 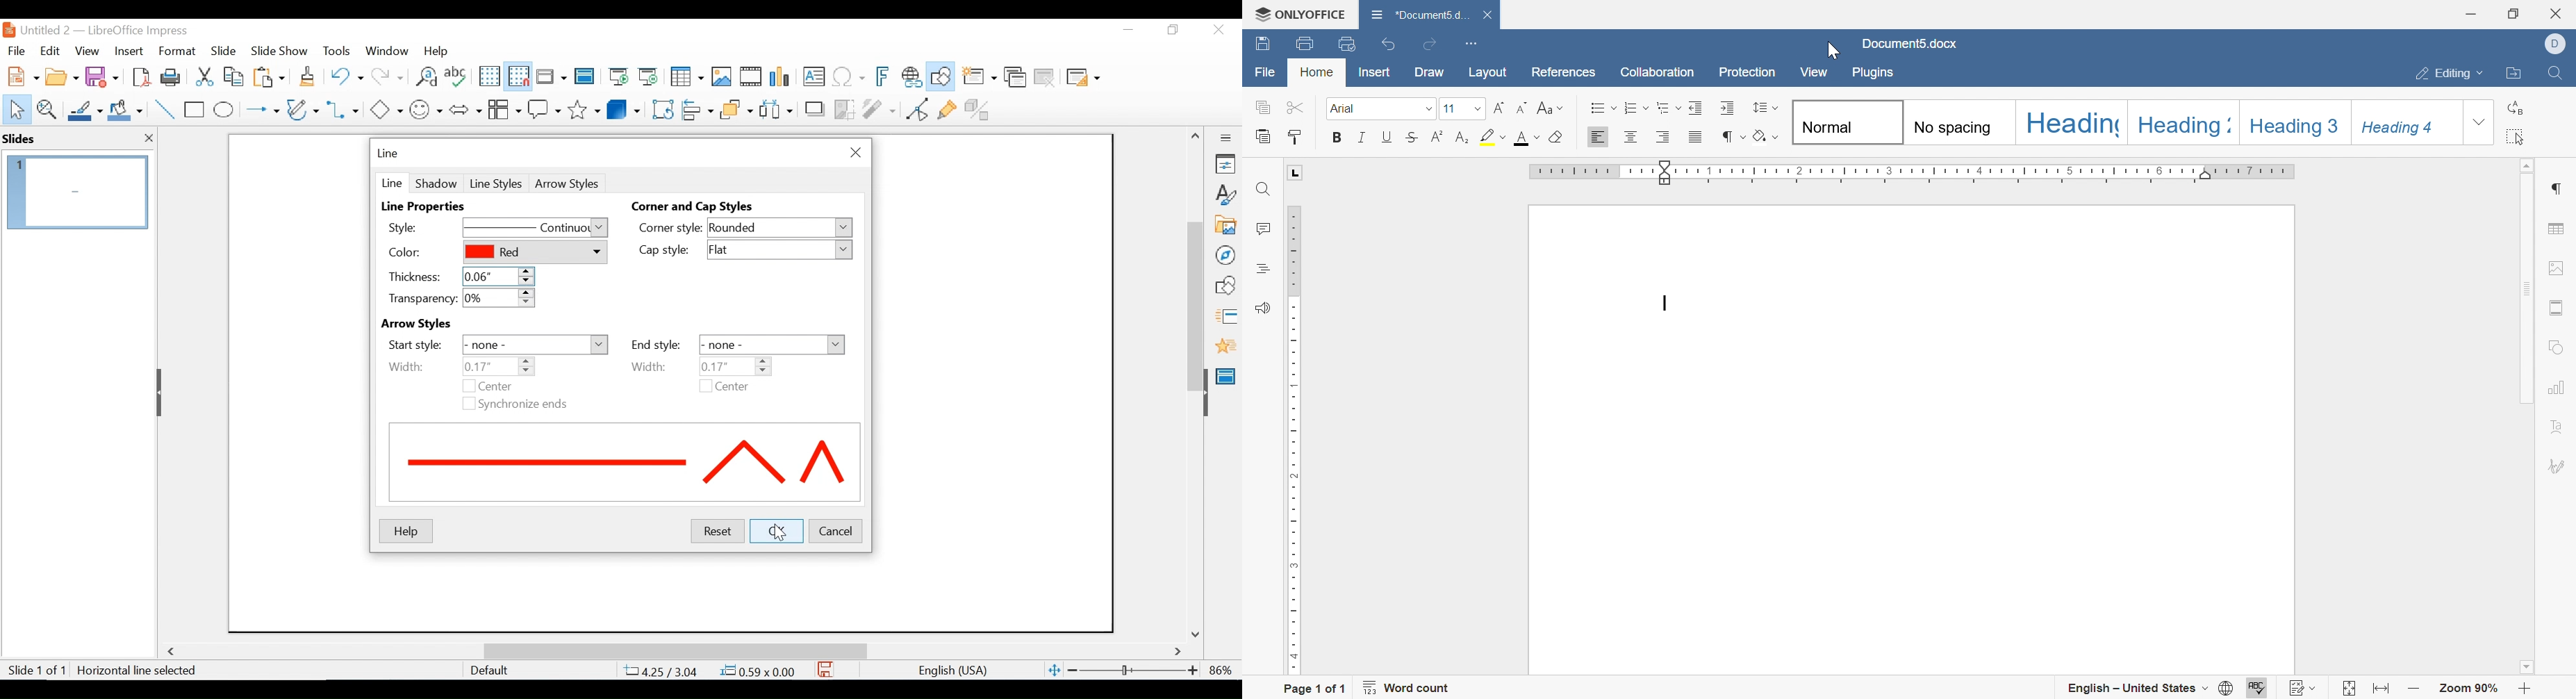 What do you see at coordinates (534, 252) in the screenshot?
I see `Red` at bounding box center [534, 252].